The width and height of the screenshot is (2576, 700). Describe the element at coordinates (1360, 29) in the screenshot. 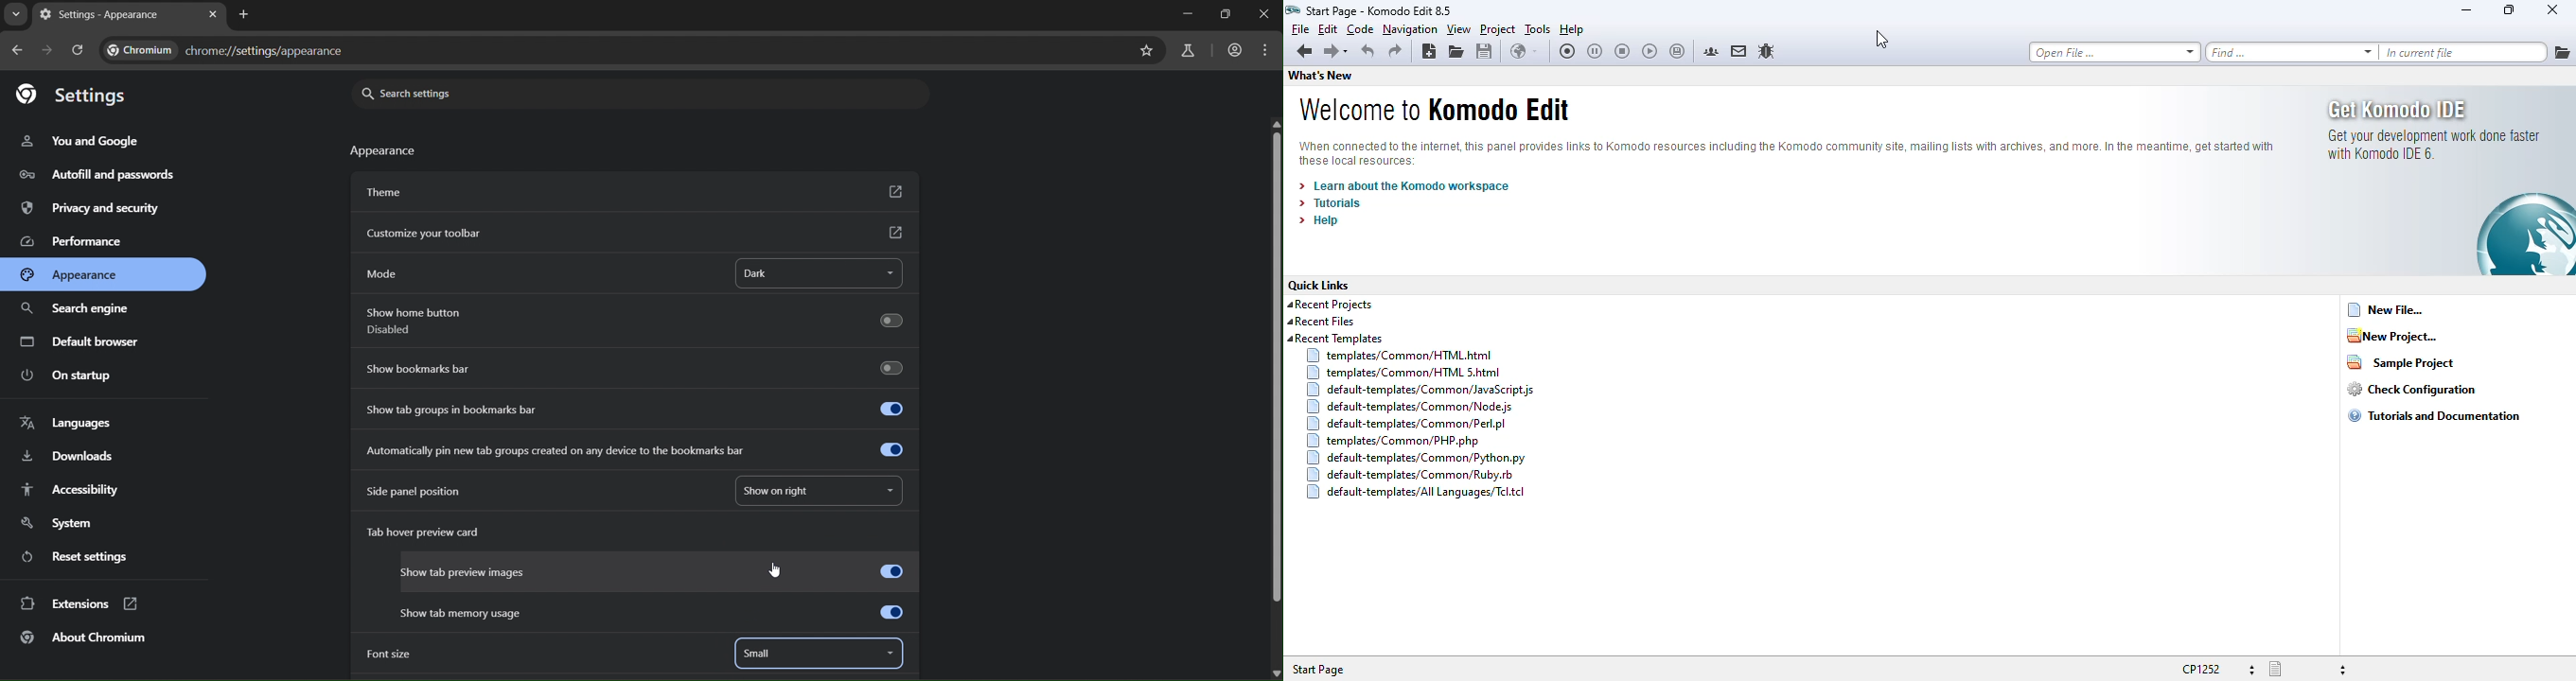

I see `code` at that location.